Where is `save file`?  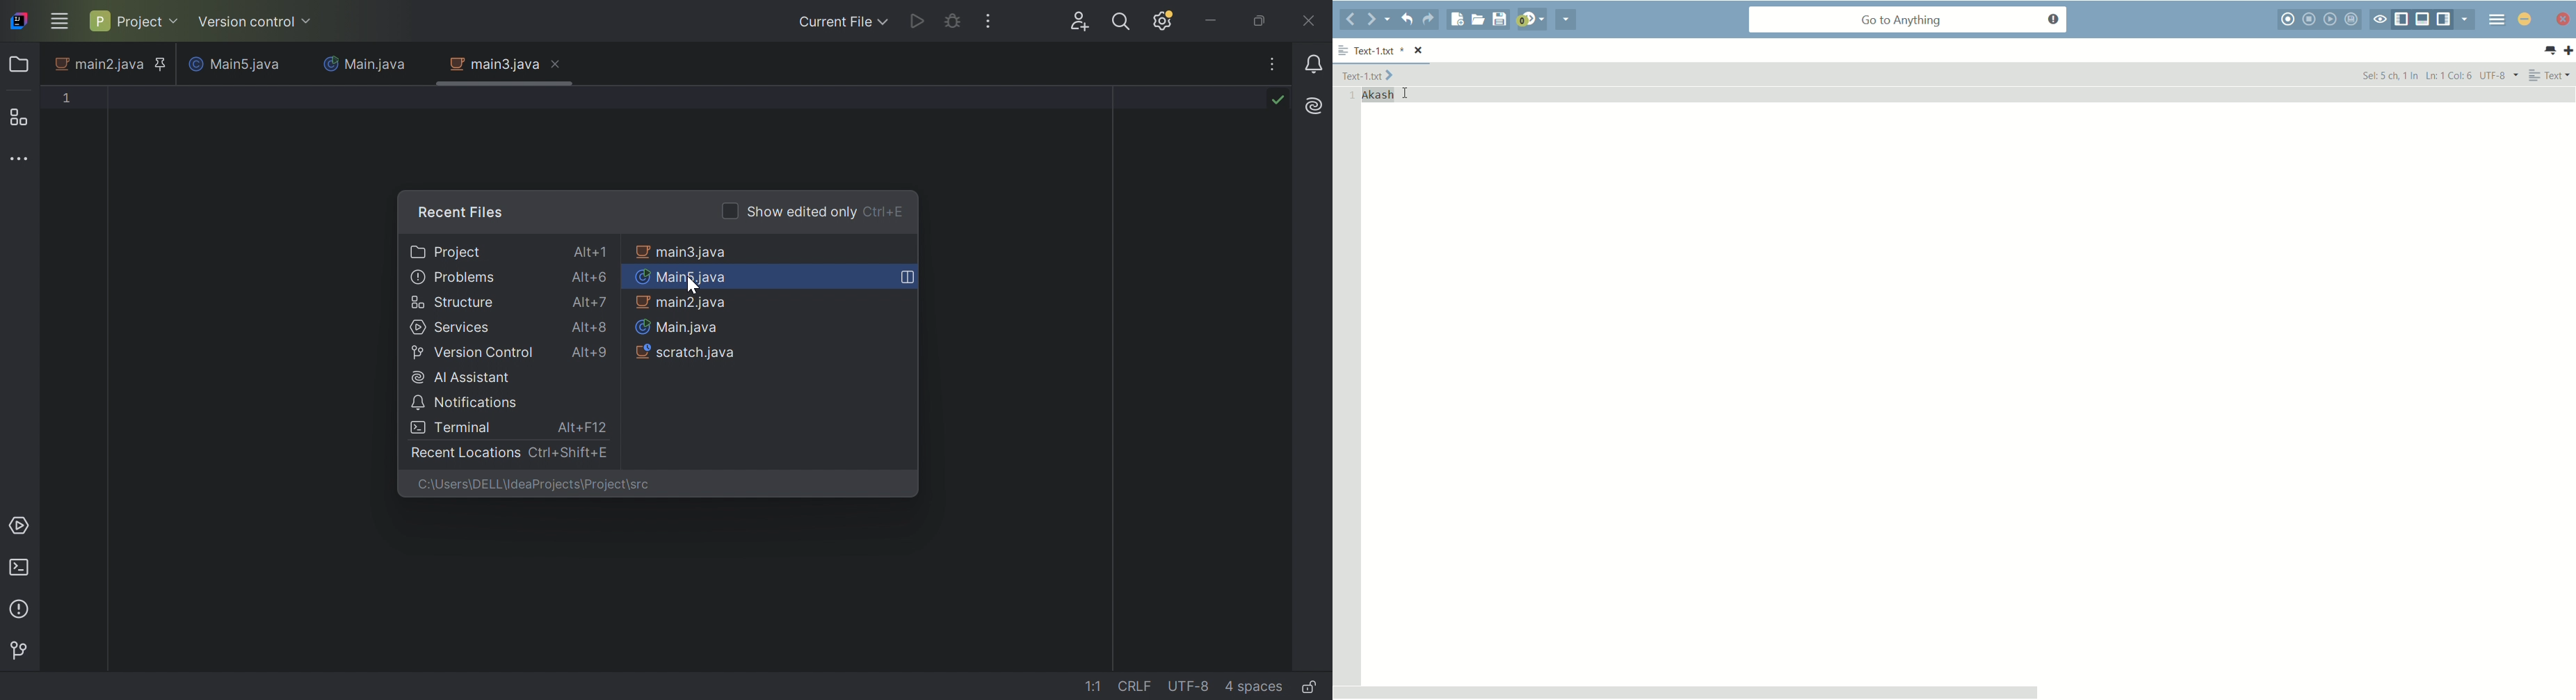 save file is located at coordinates (1499, 20).